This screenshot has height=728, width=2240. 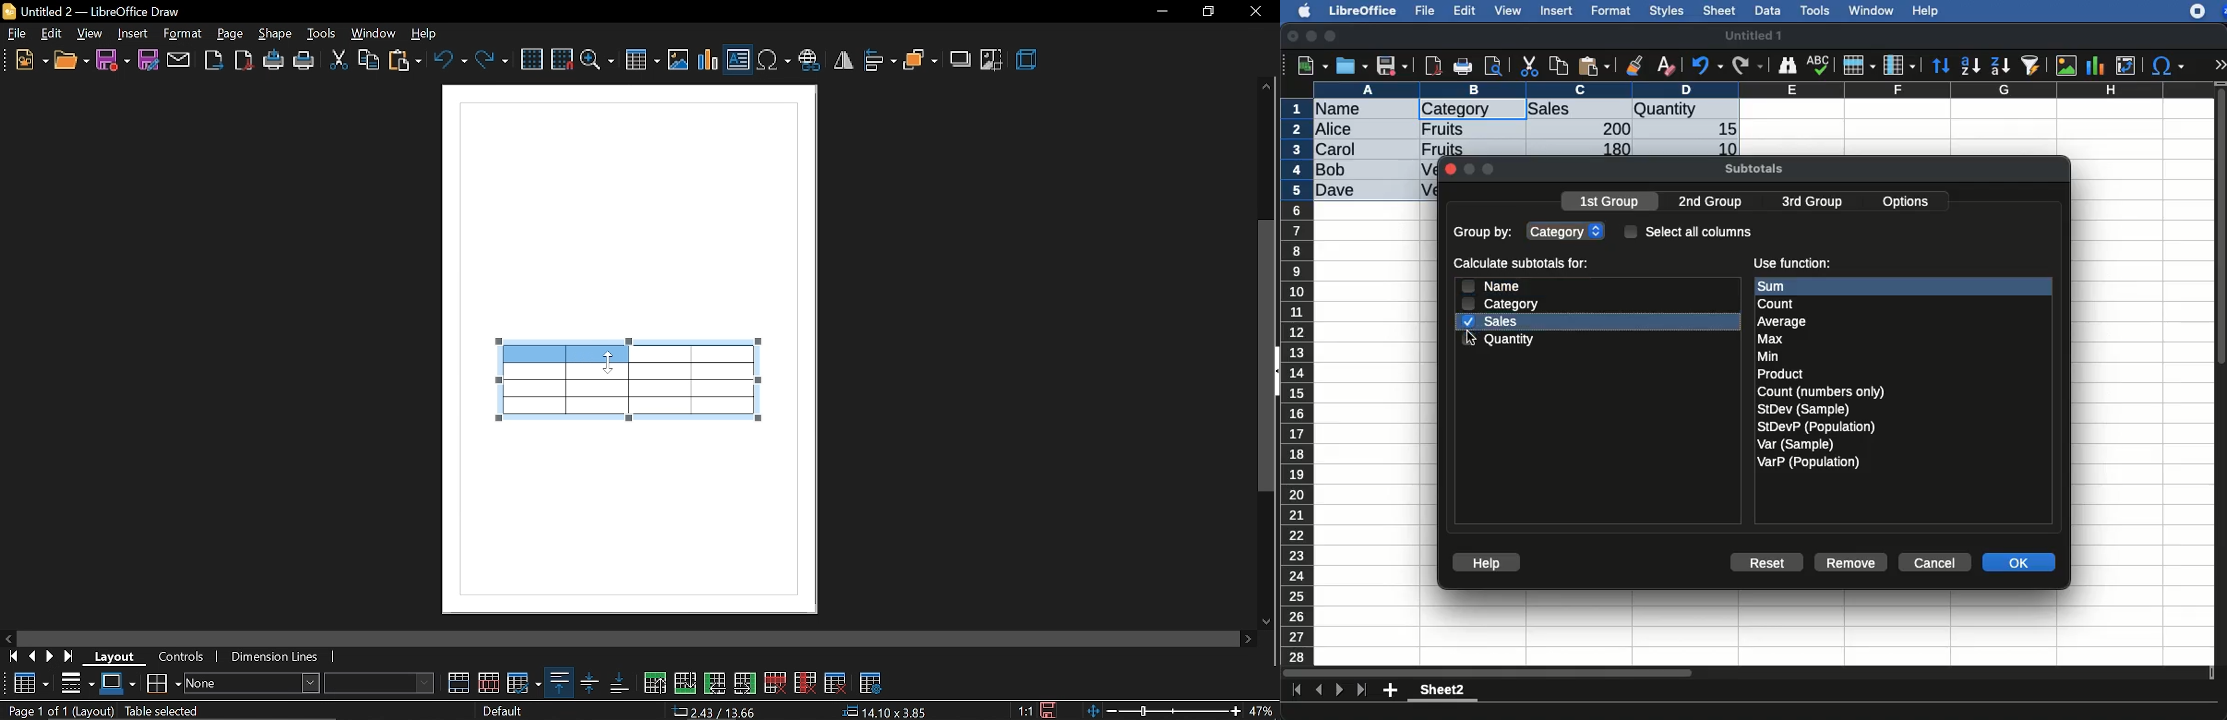 I want to click on select all columns, so click(x=1689, y=231).